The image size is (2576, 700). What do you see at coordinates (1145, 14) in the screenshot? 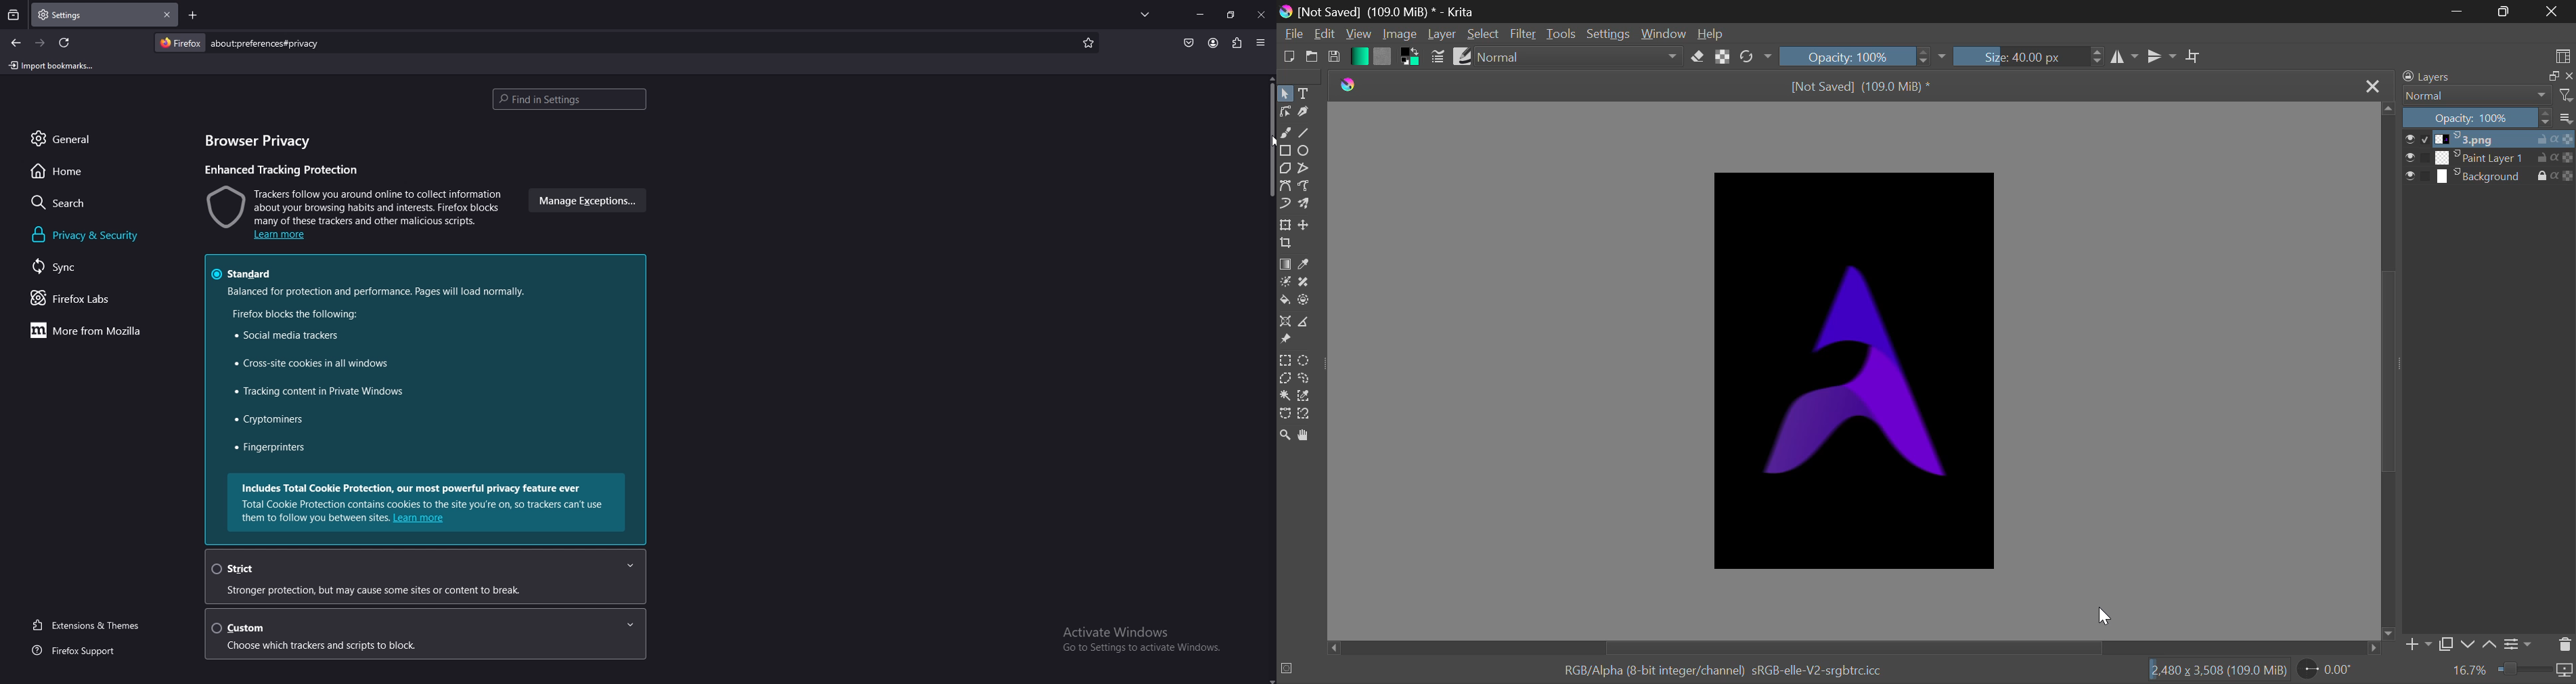
I see `list all tabs` at bounding box center [1145, 14].